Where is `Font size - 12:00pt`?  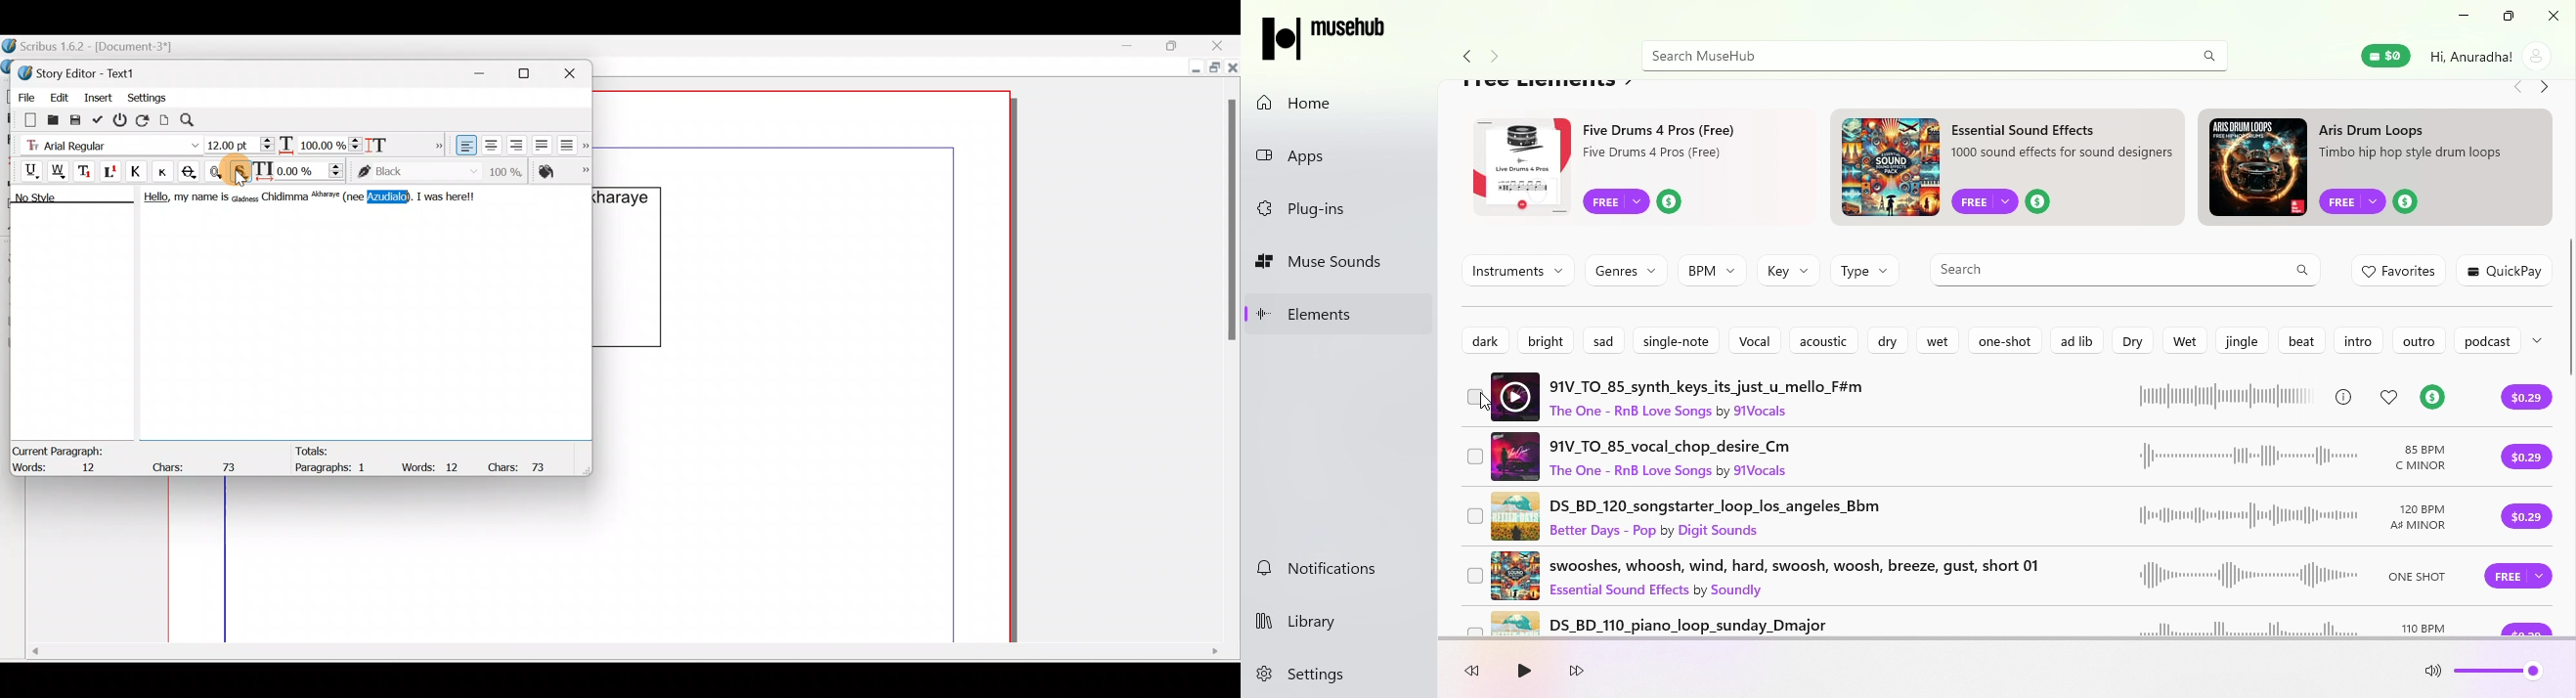
Font size - 12:00pt is located at coordinates (241, 145).